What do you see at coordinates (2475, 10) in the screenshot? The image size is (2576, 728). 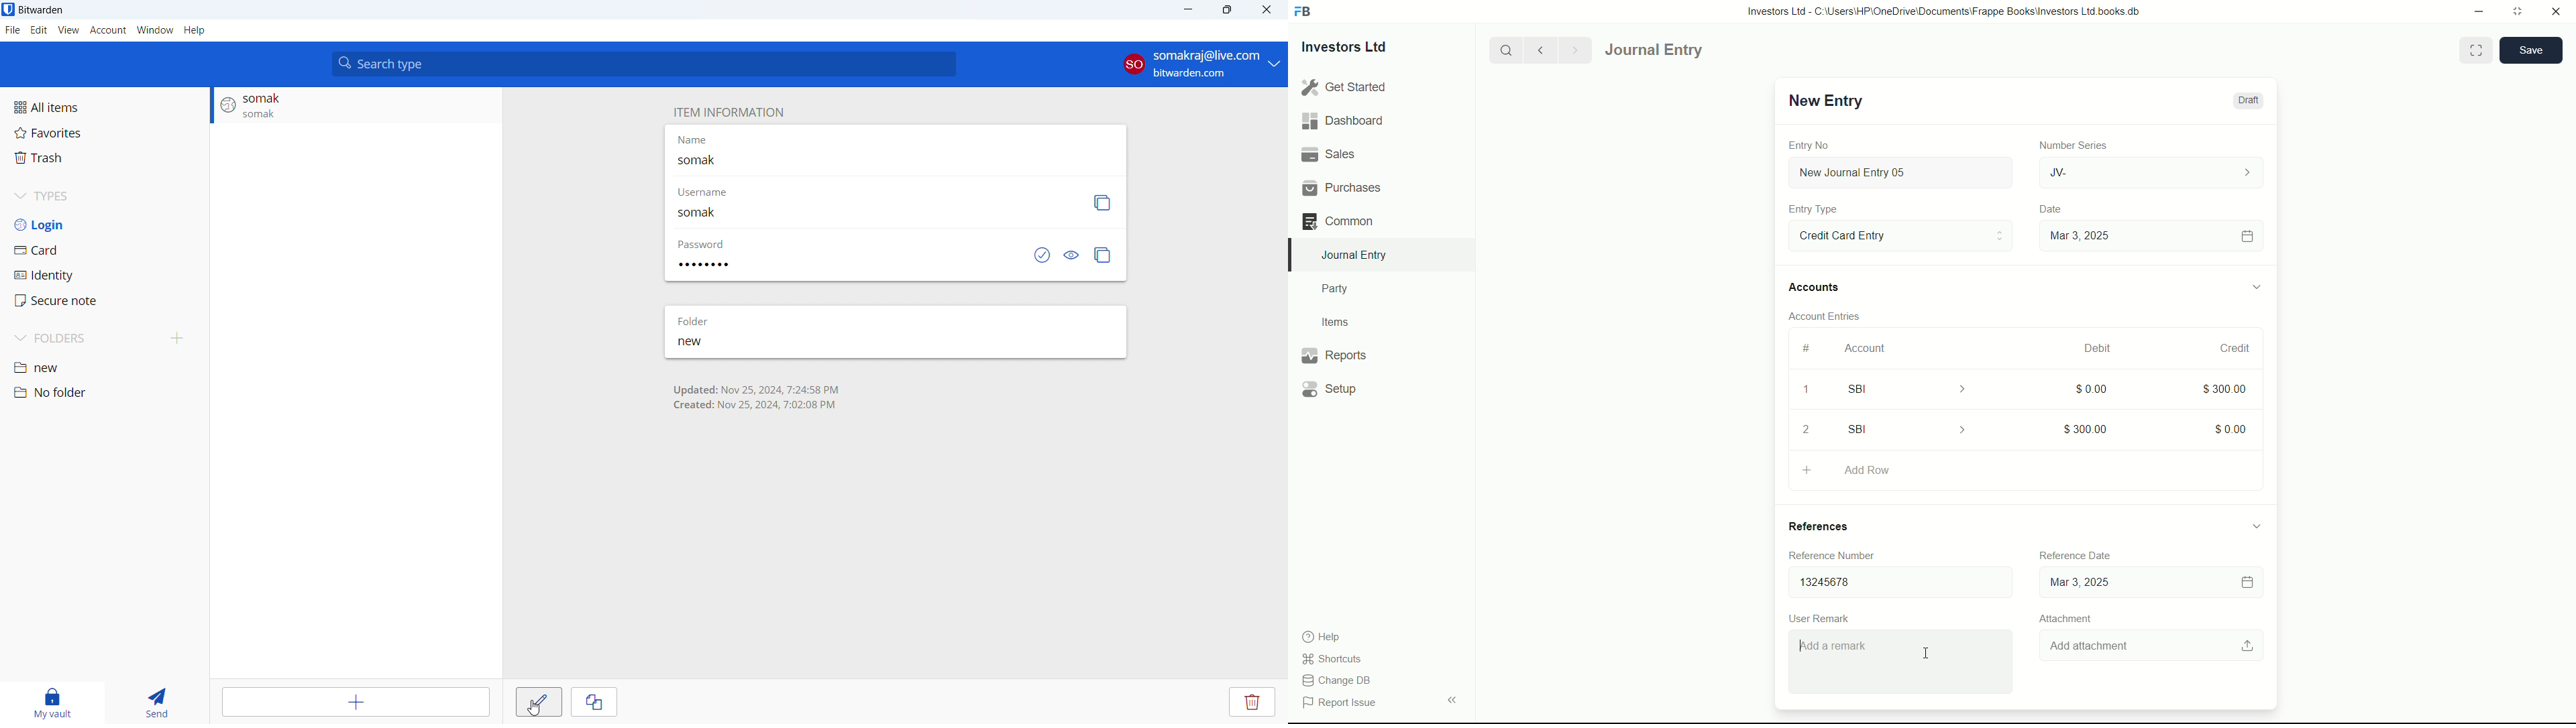 I see `minimize` at bounding box center [2475, 10].